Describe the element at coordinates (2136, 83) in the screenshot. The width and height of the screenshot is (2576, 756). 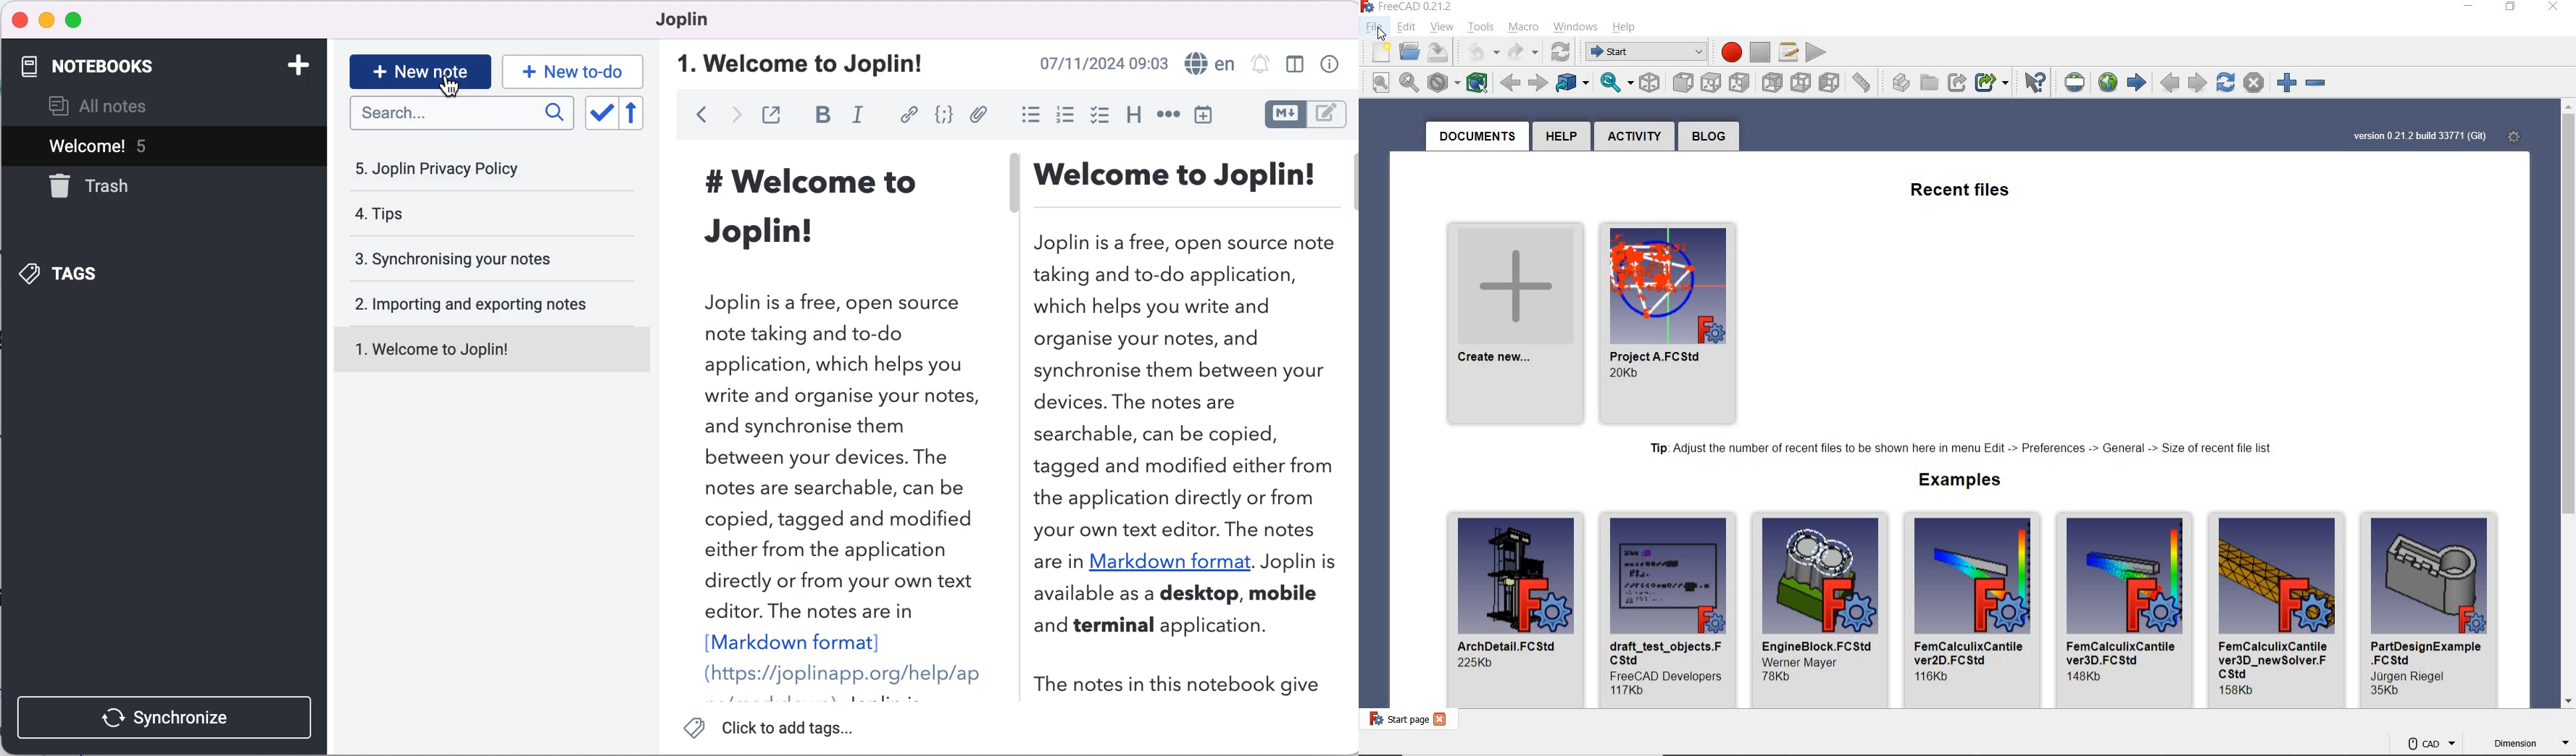
I see `START PAGE` at that location.